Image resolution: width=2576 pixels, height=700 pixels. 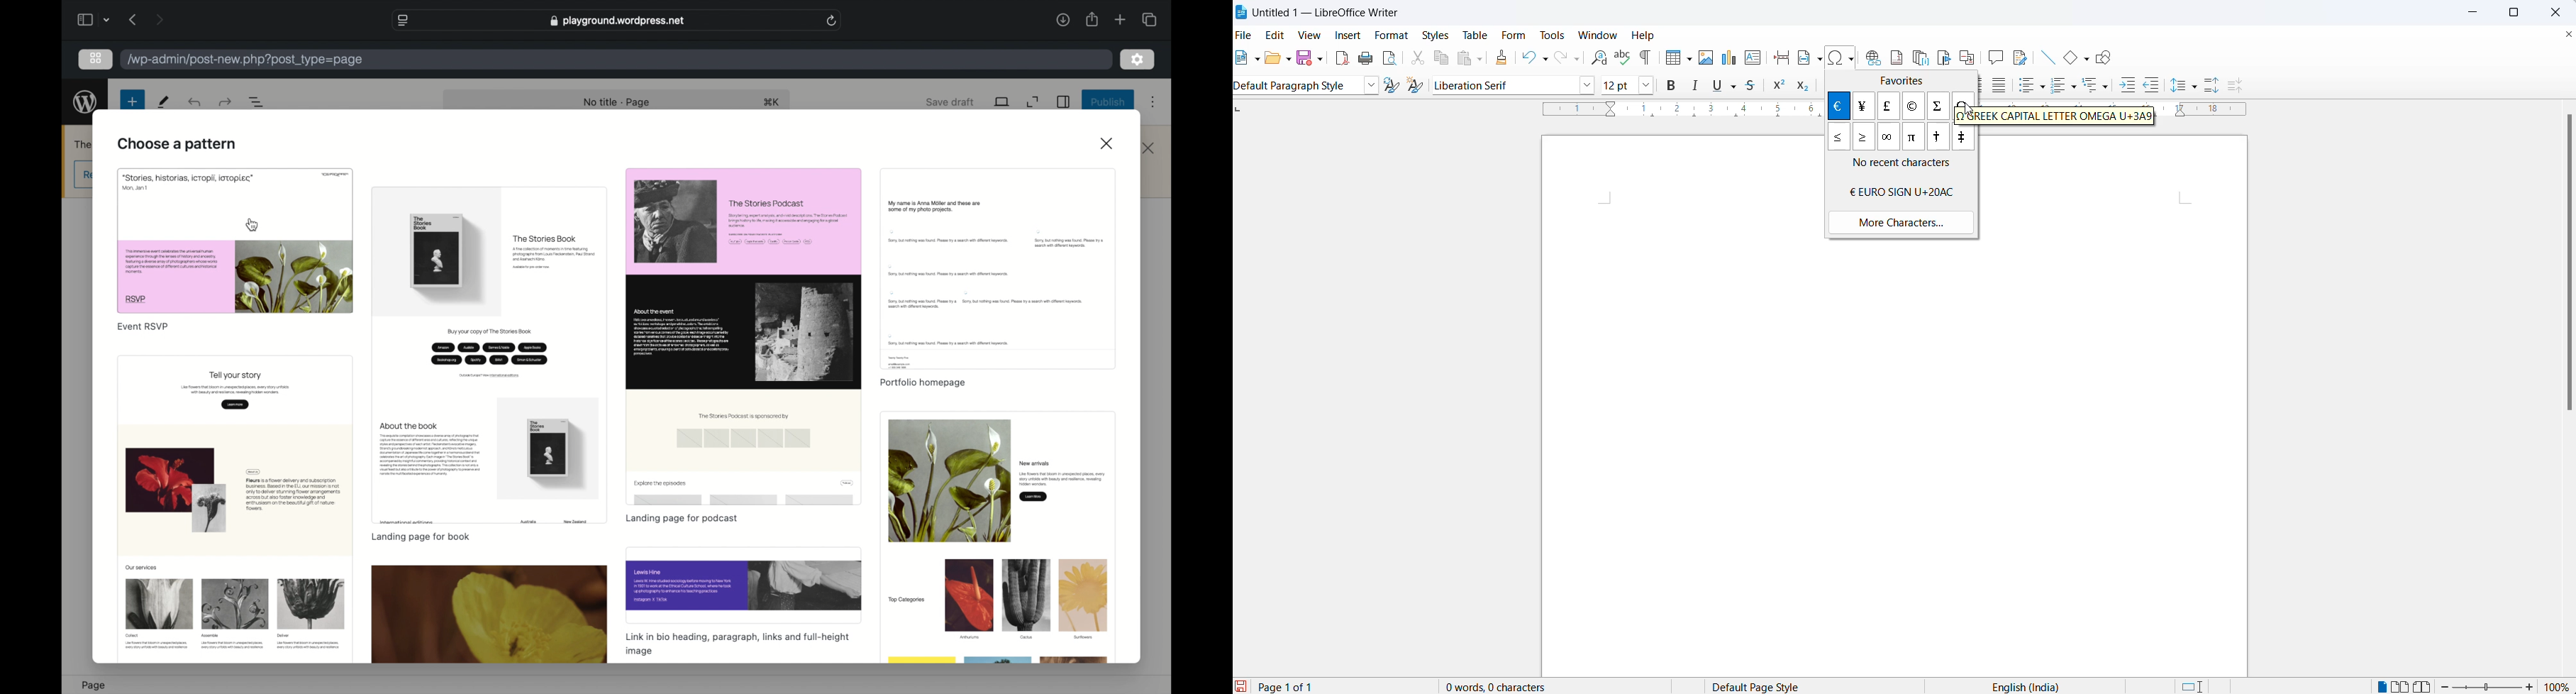 I want to click on font name options, so click(x=1587, y=85).